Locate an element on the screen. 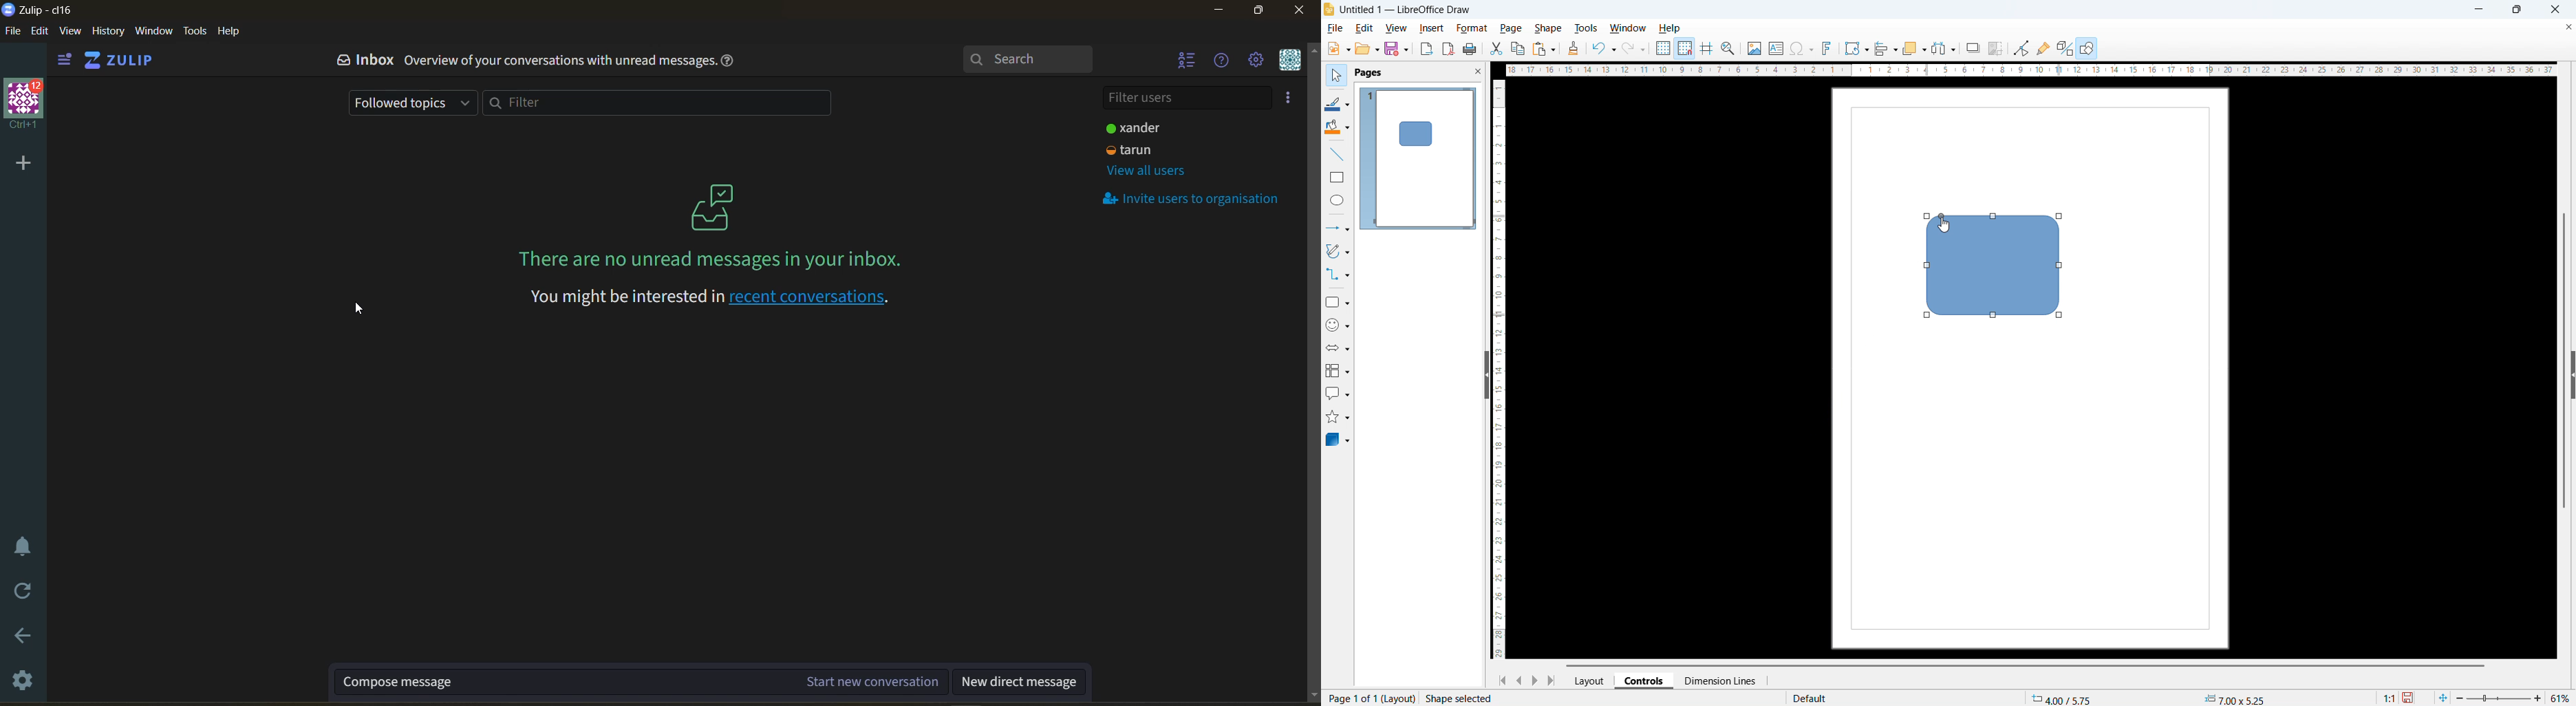  Transformations  is located at coordinates (1856, 48).